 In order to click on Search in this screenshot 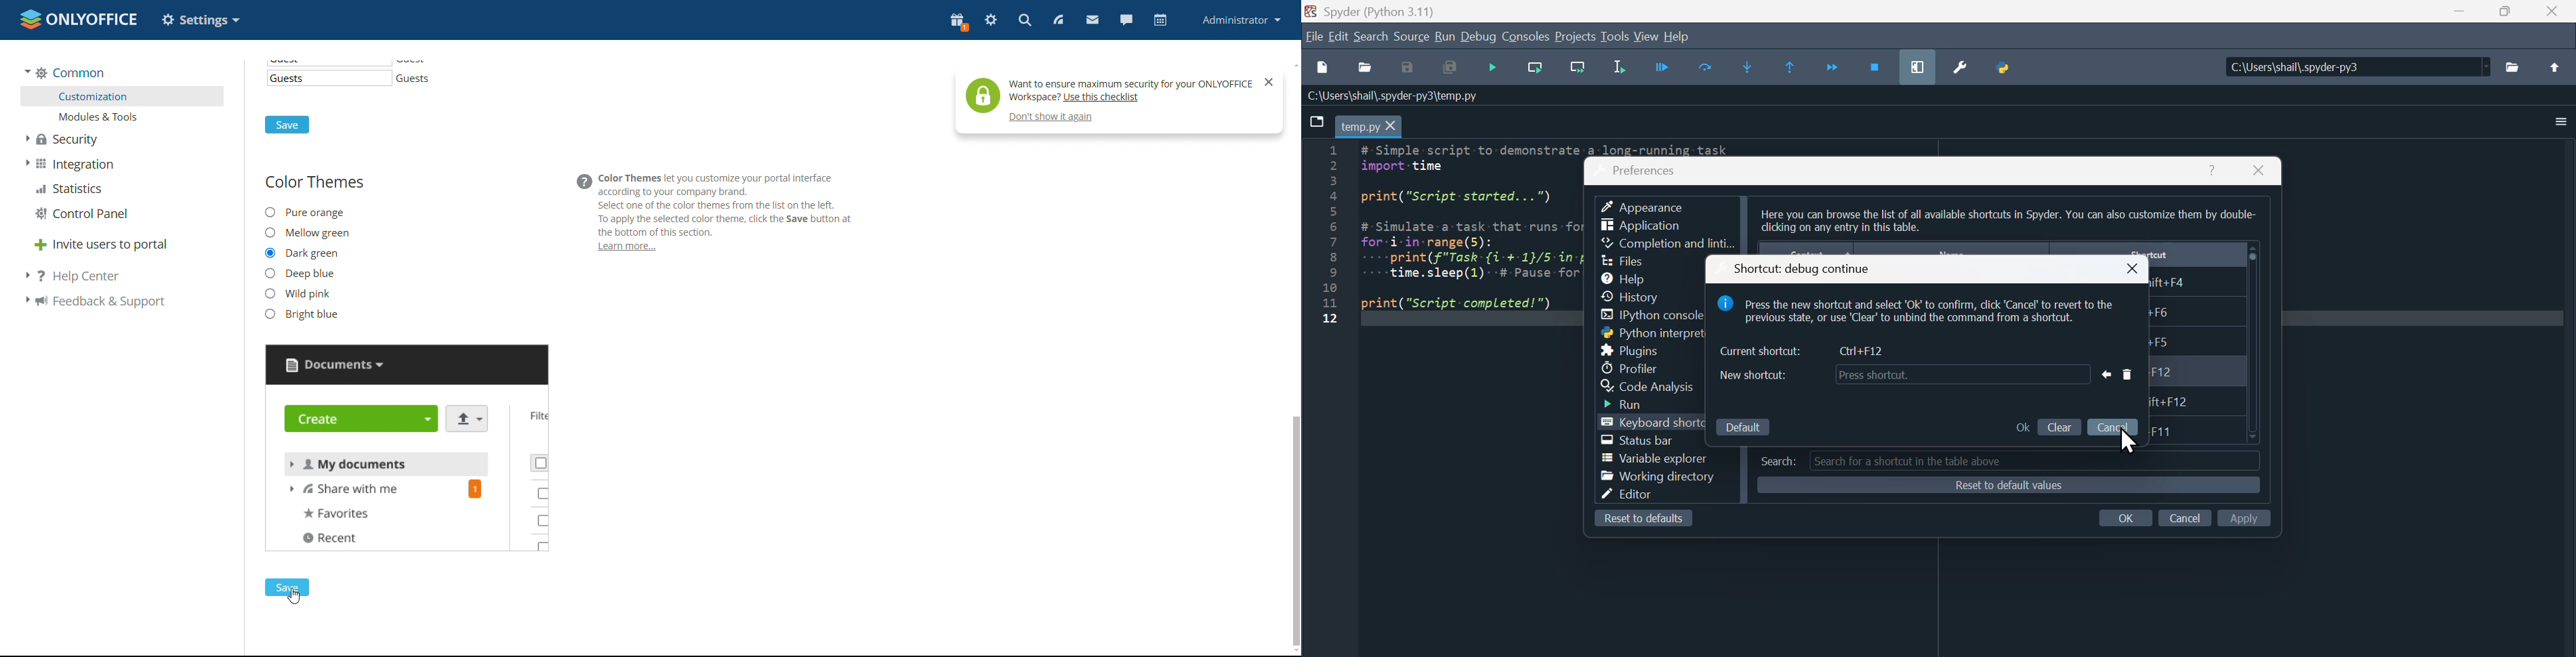, I will do `click(1374, 38)`.